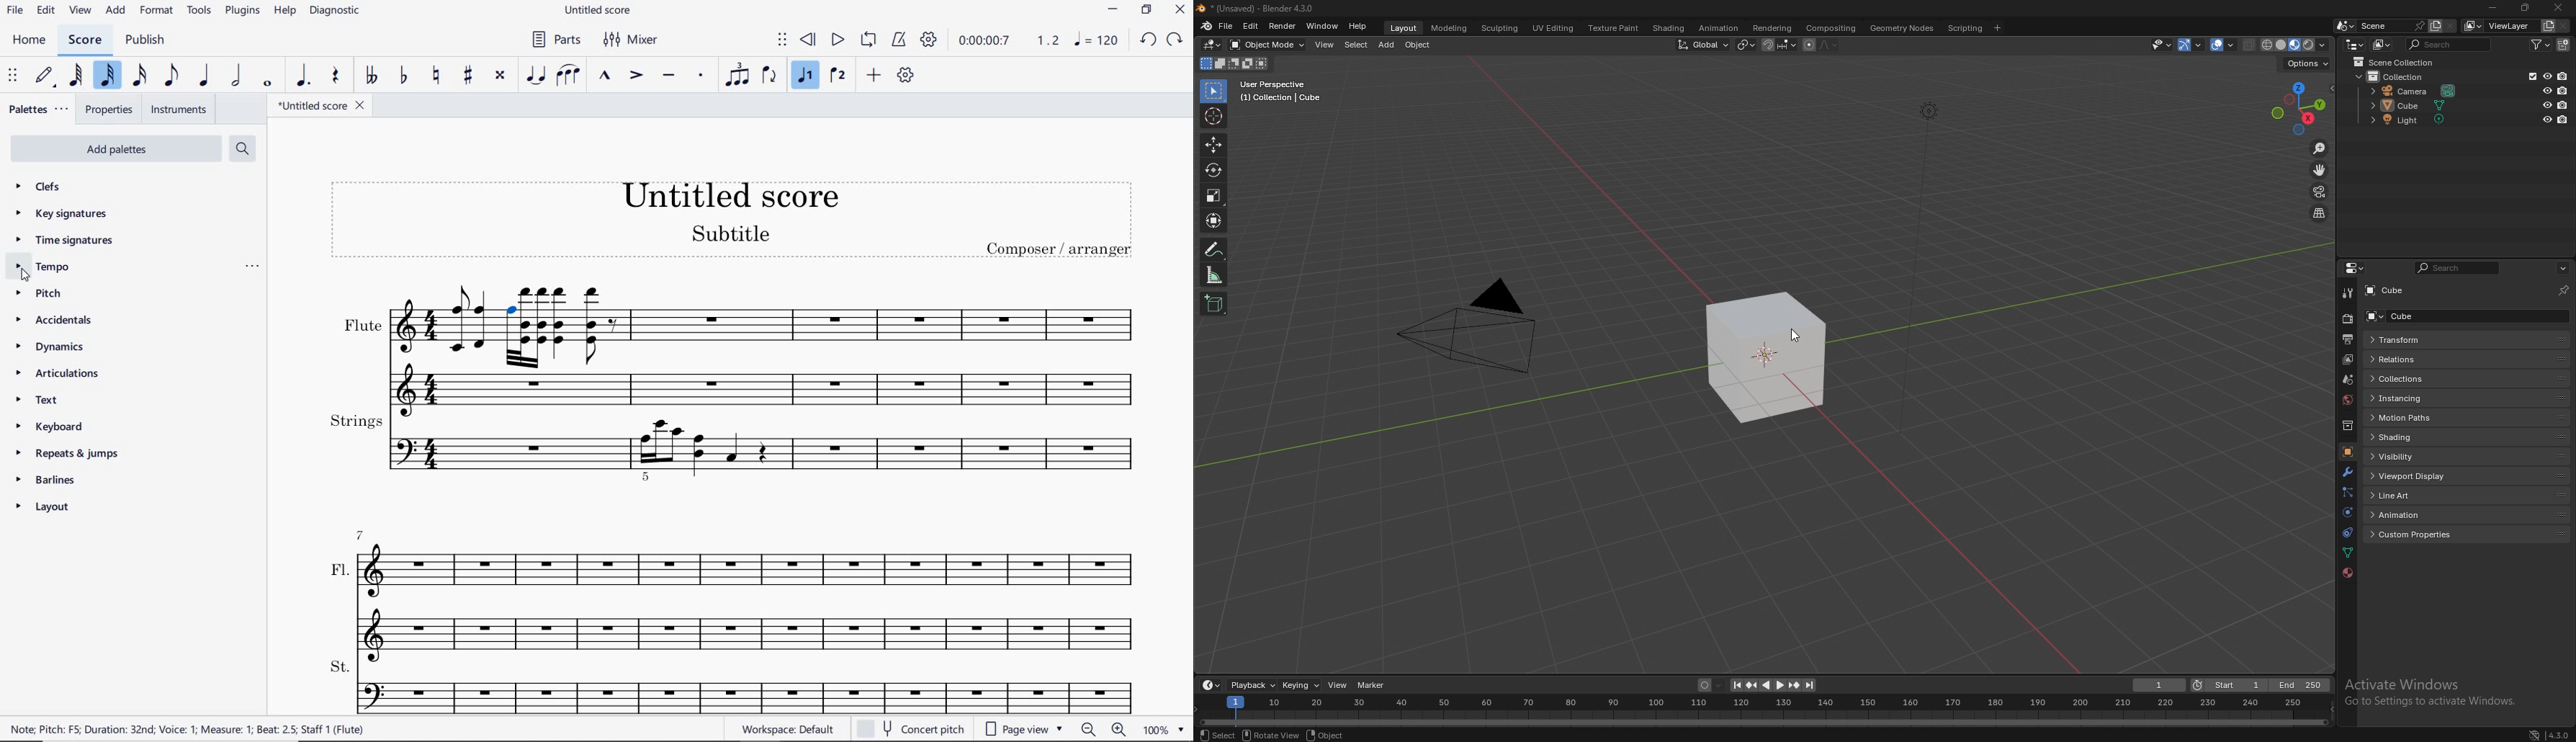 The height and width of the screenshot is (756, 2576). Describe the element at coordinates (1218, 734) in the screenshot. I see `select` at that location.